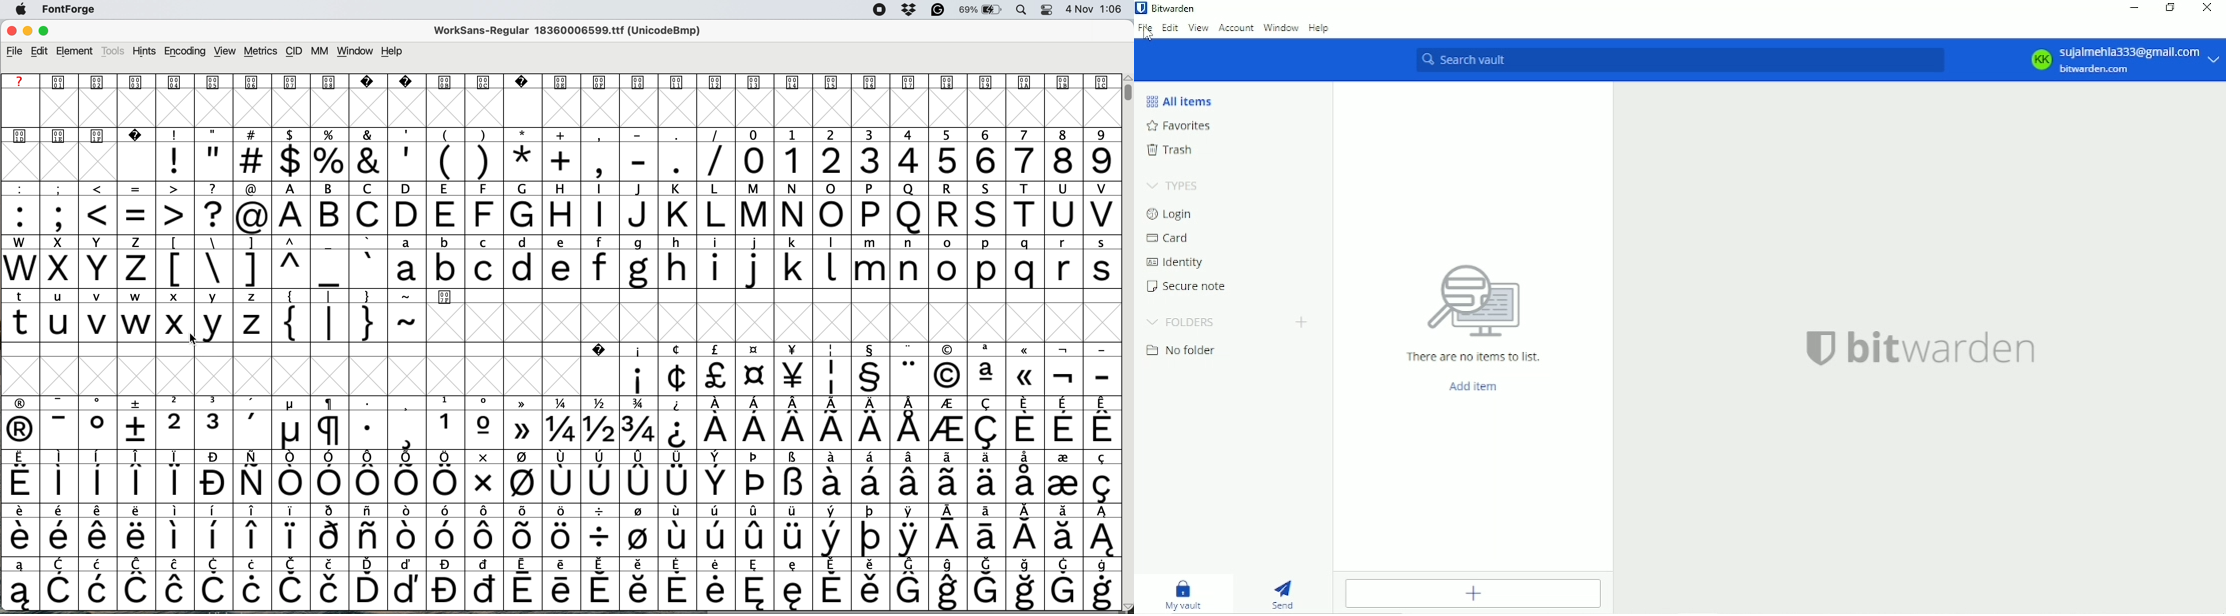 This screenshot has width=2240, height=616. What do you see at coordinates (1283, 594) in the screenshot?
I see `Send` at bounding box center [1283, 594].